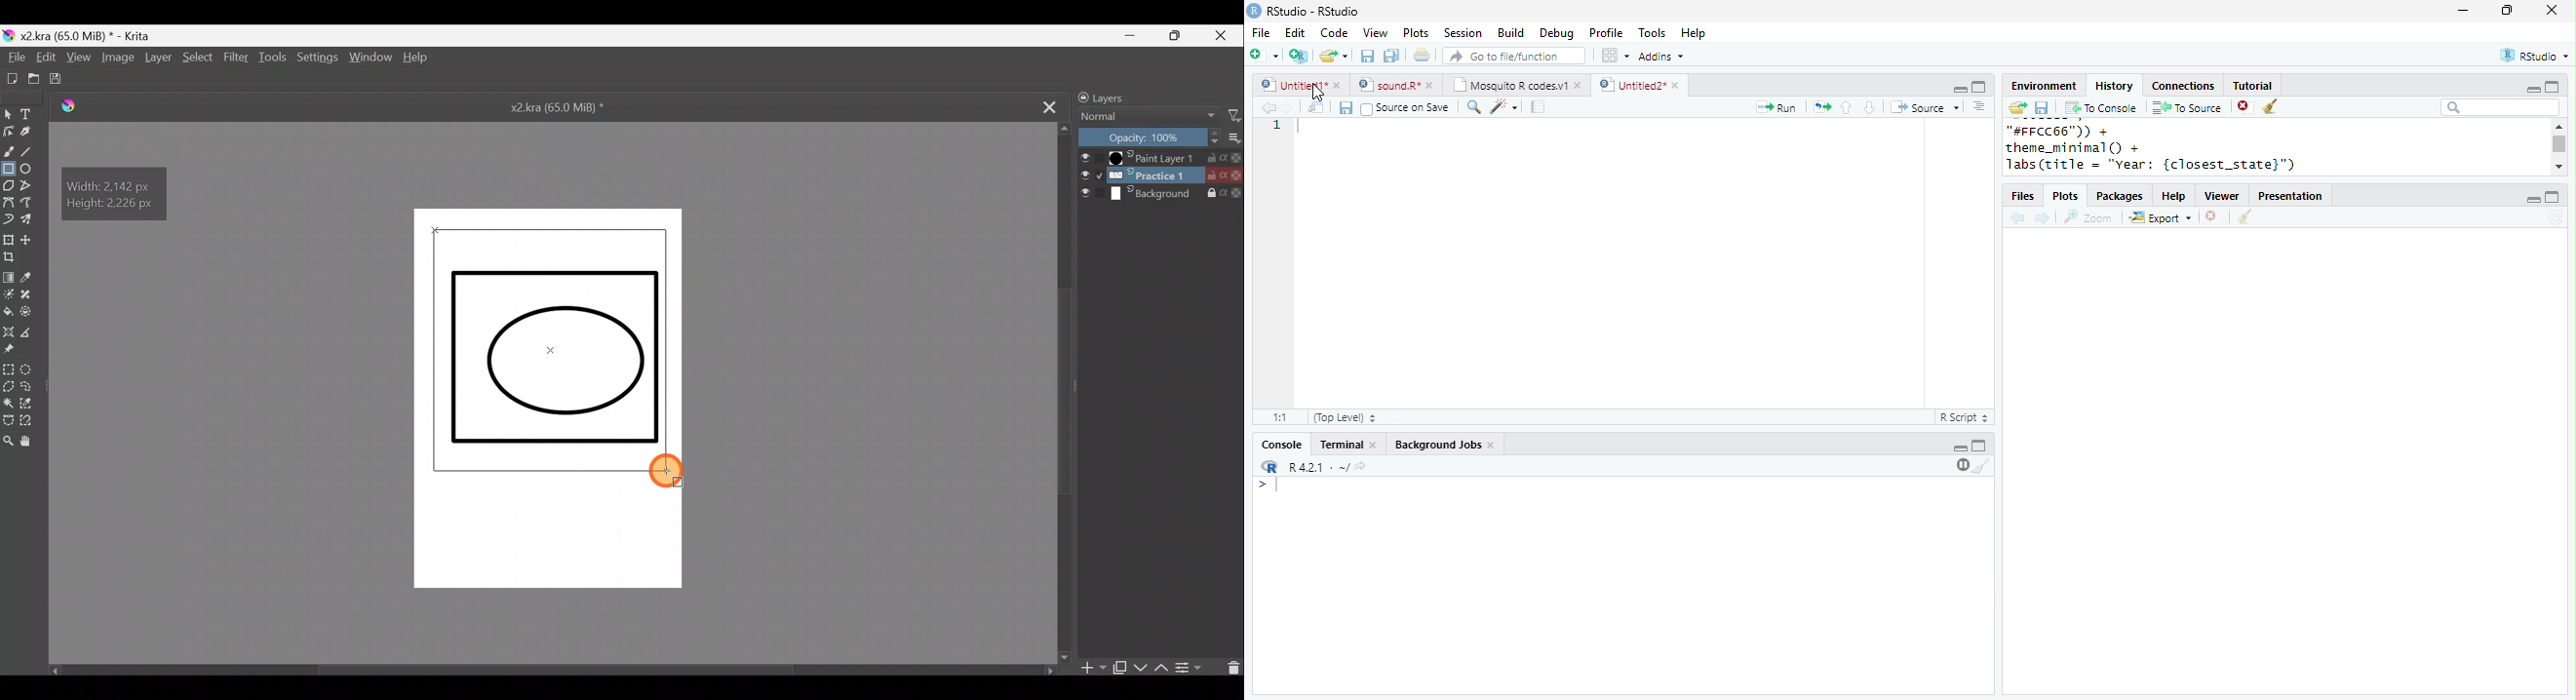 The image size is (2576, 700). What do you see at coordinates (25, 113) in the screenshot?
I see `Text tool` at bounding box center [25, 113].